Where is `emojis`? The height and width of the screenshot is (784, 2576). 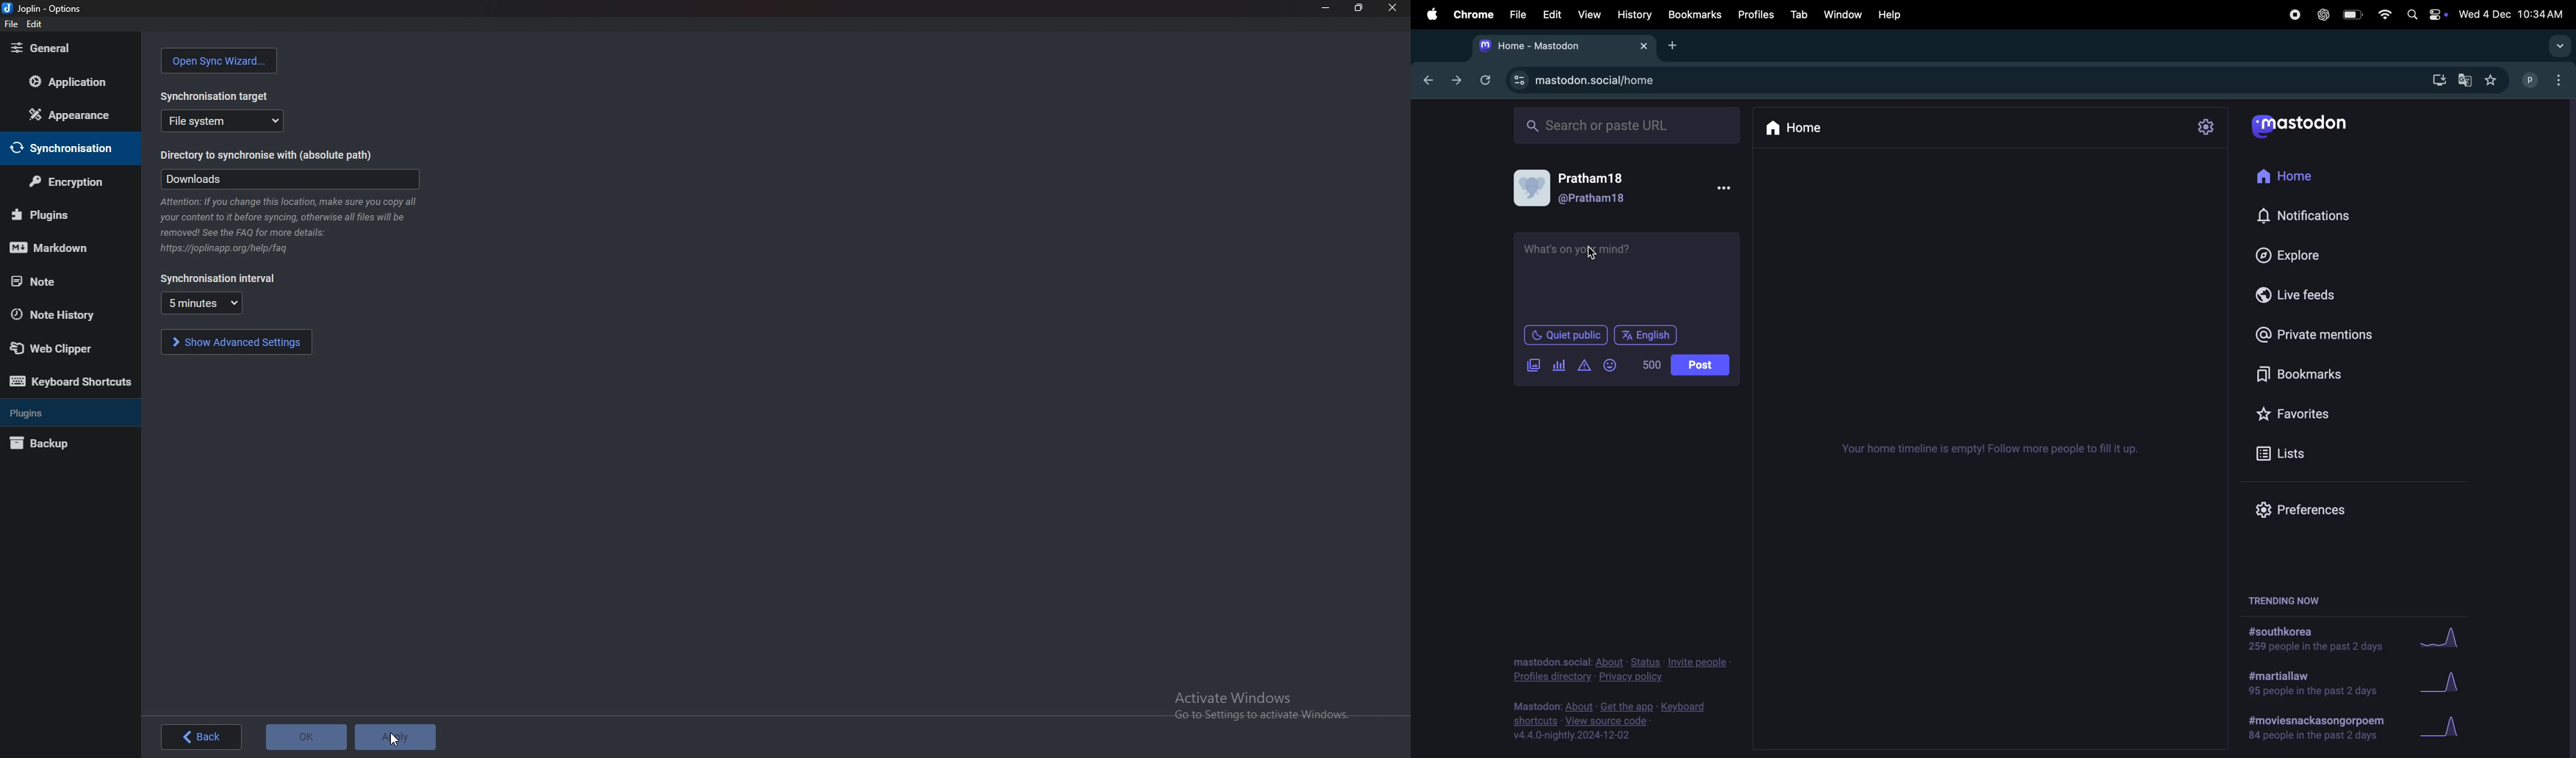 emojis is located at coordinates (1612, 364).